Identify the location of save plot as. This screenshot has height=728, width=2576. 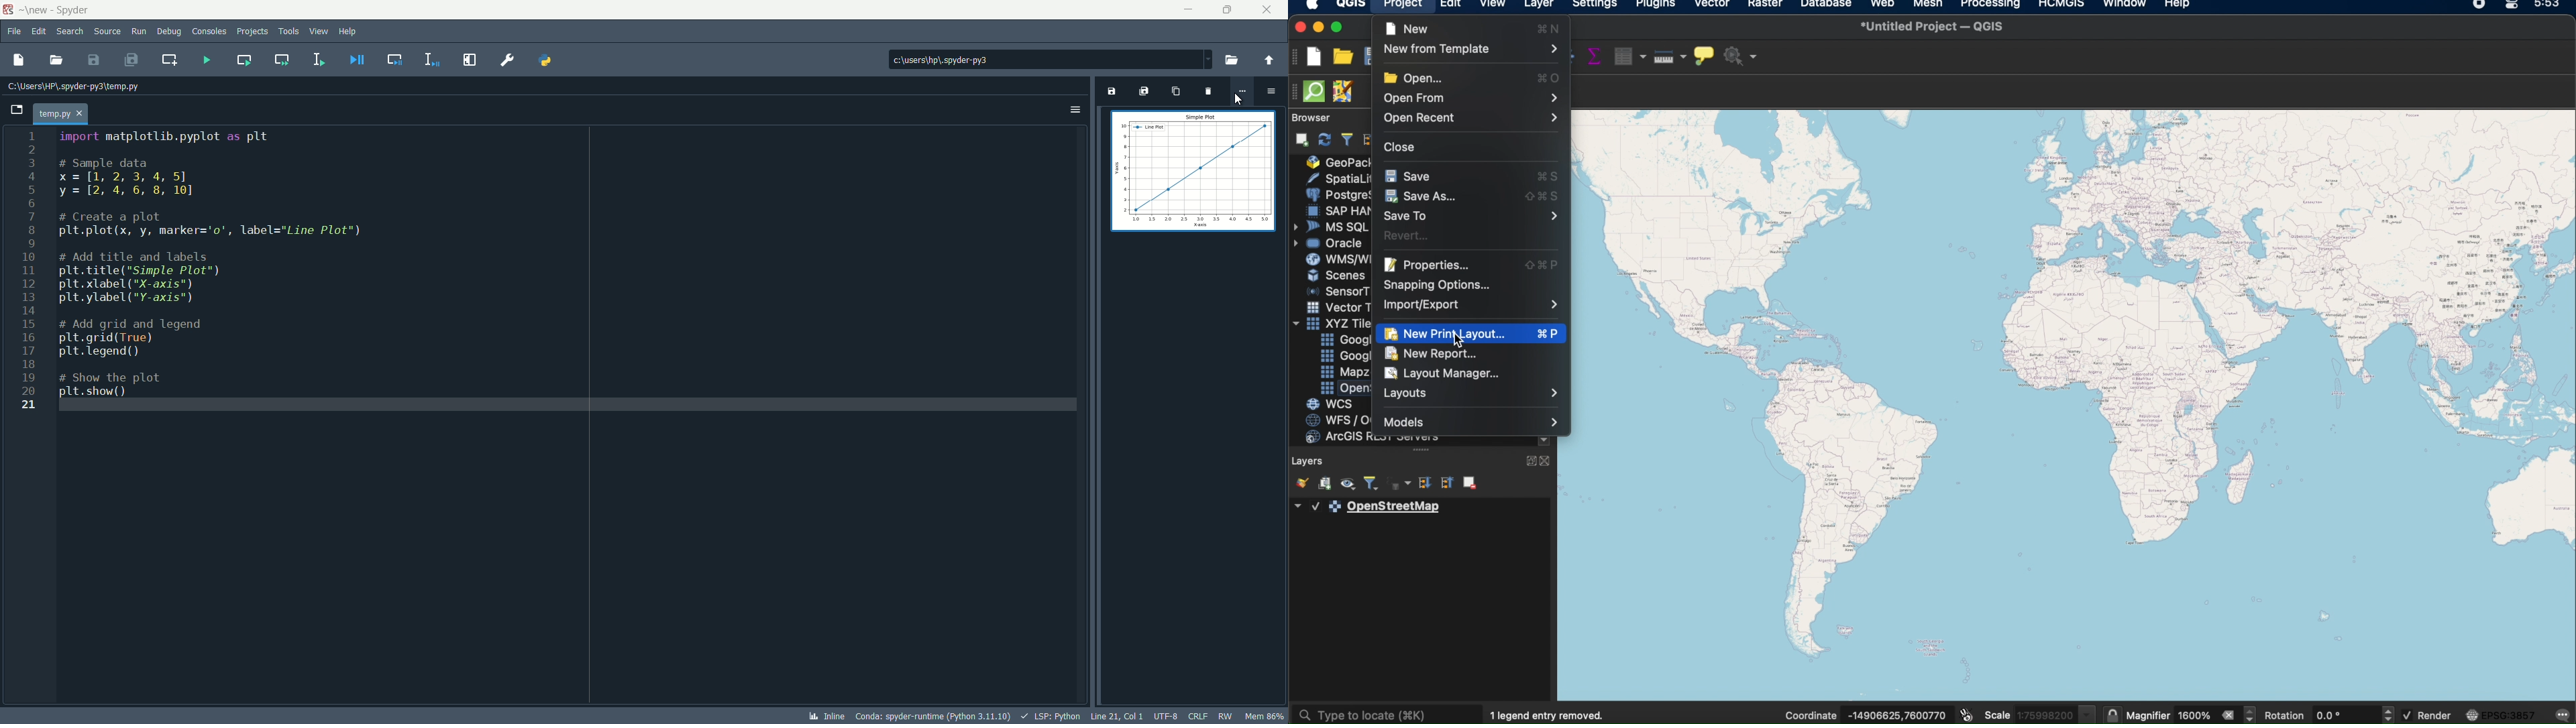
(1110, 91).